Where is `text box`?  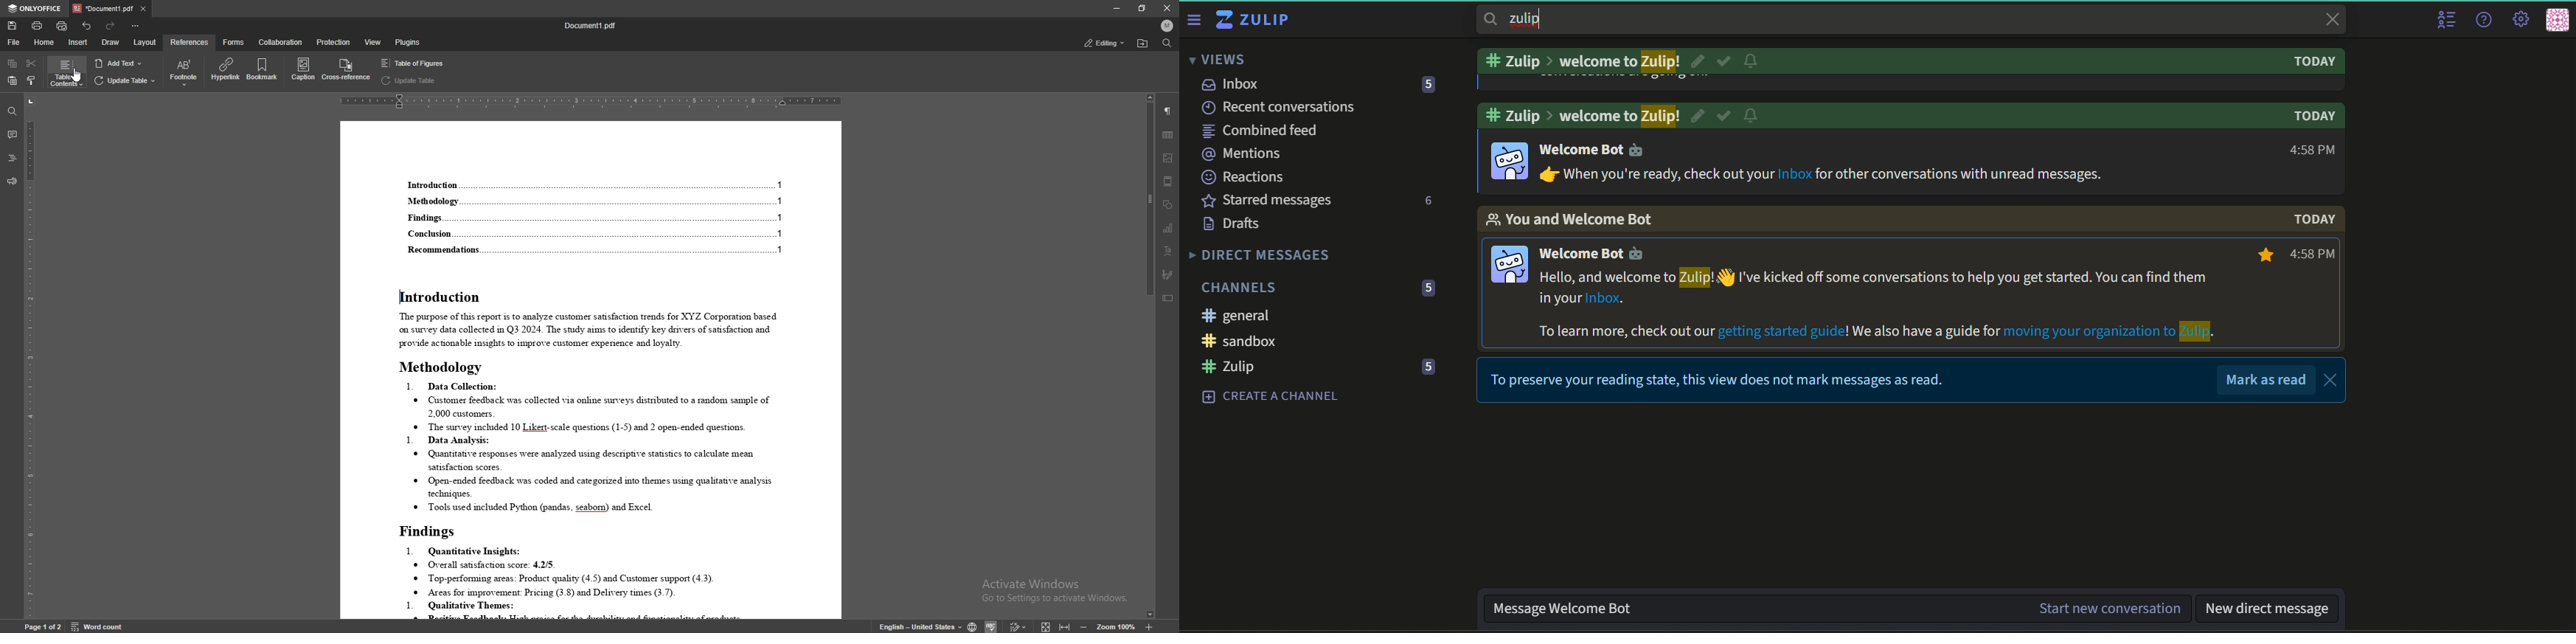 text box is located at coordinates (1167, 298).